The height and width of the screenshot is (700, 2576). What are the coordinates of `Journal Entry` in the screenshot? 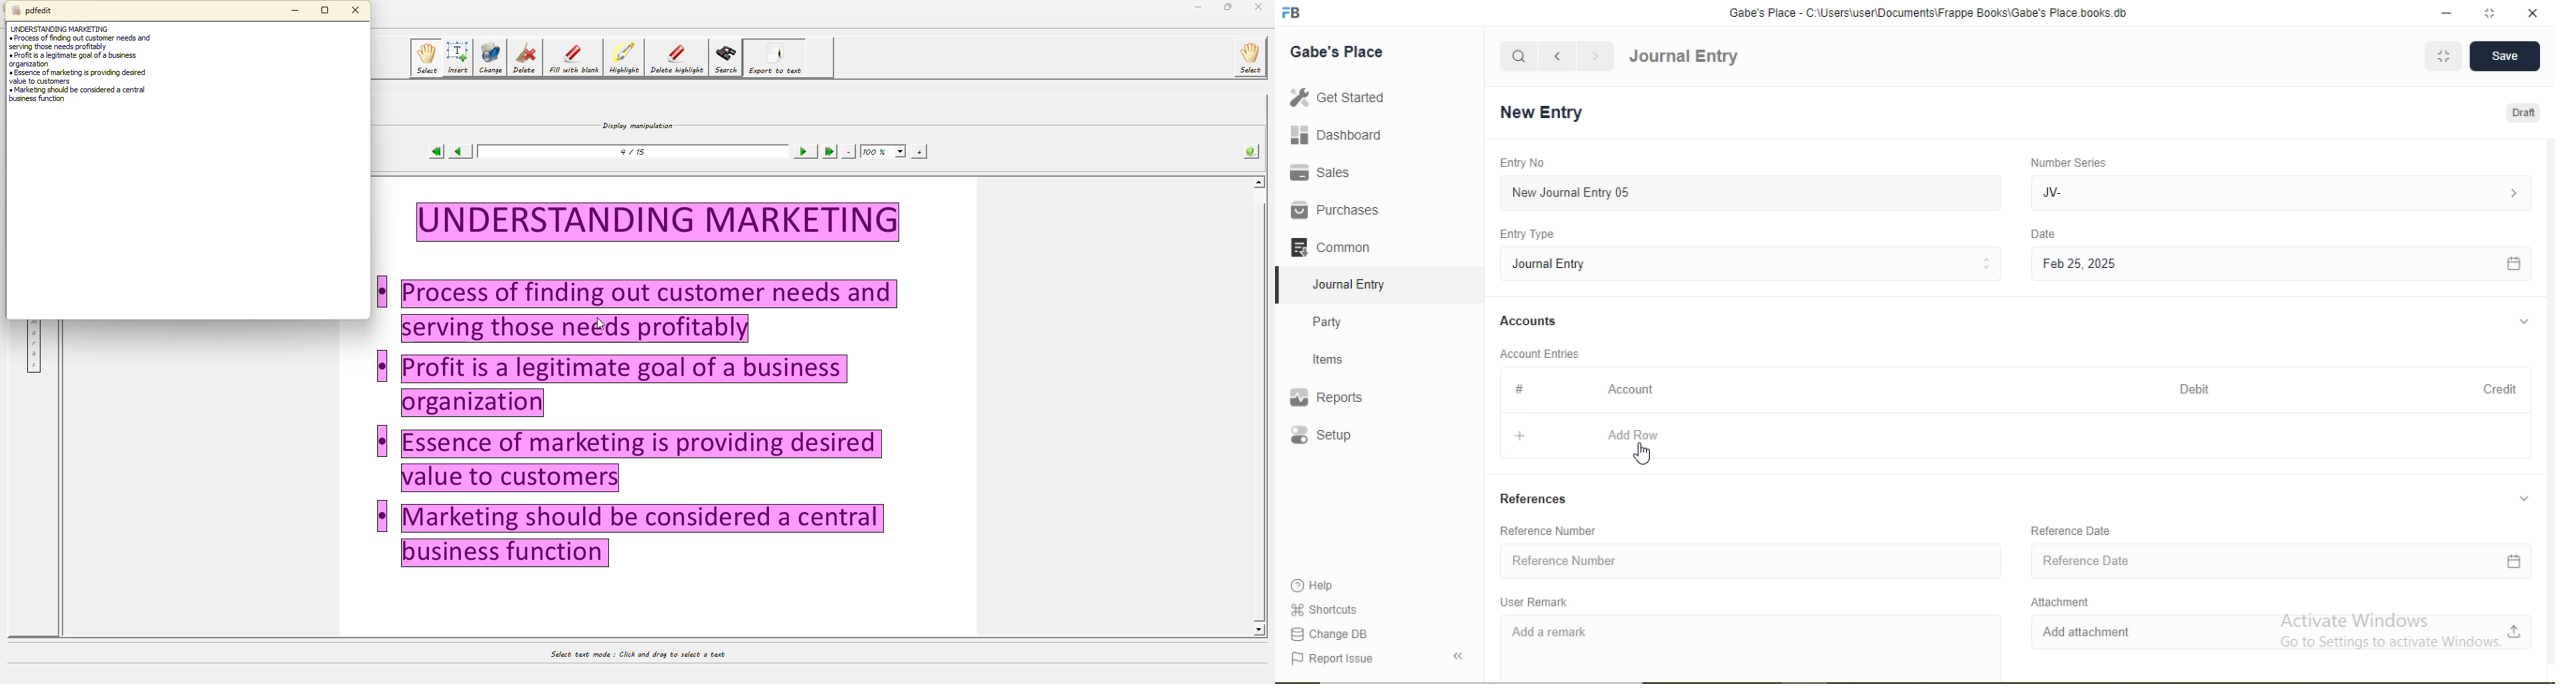 It's located at (1753, 263).